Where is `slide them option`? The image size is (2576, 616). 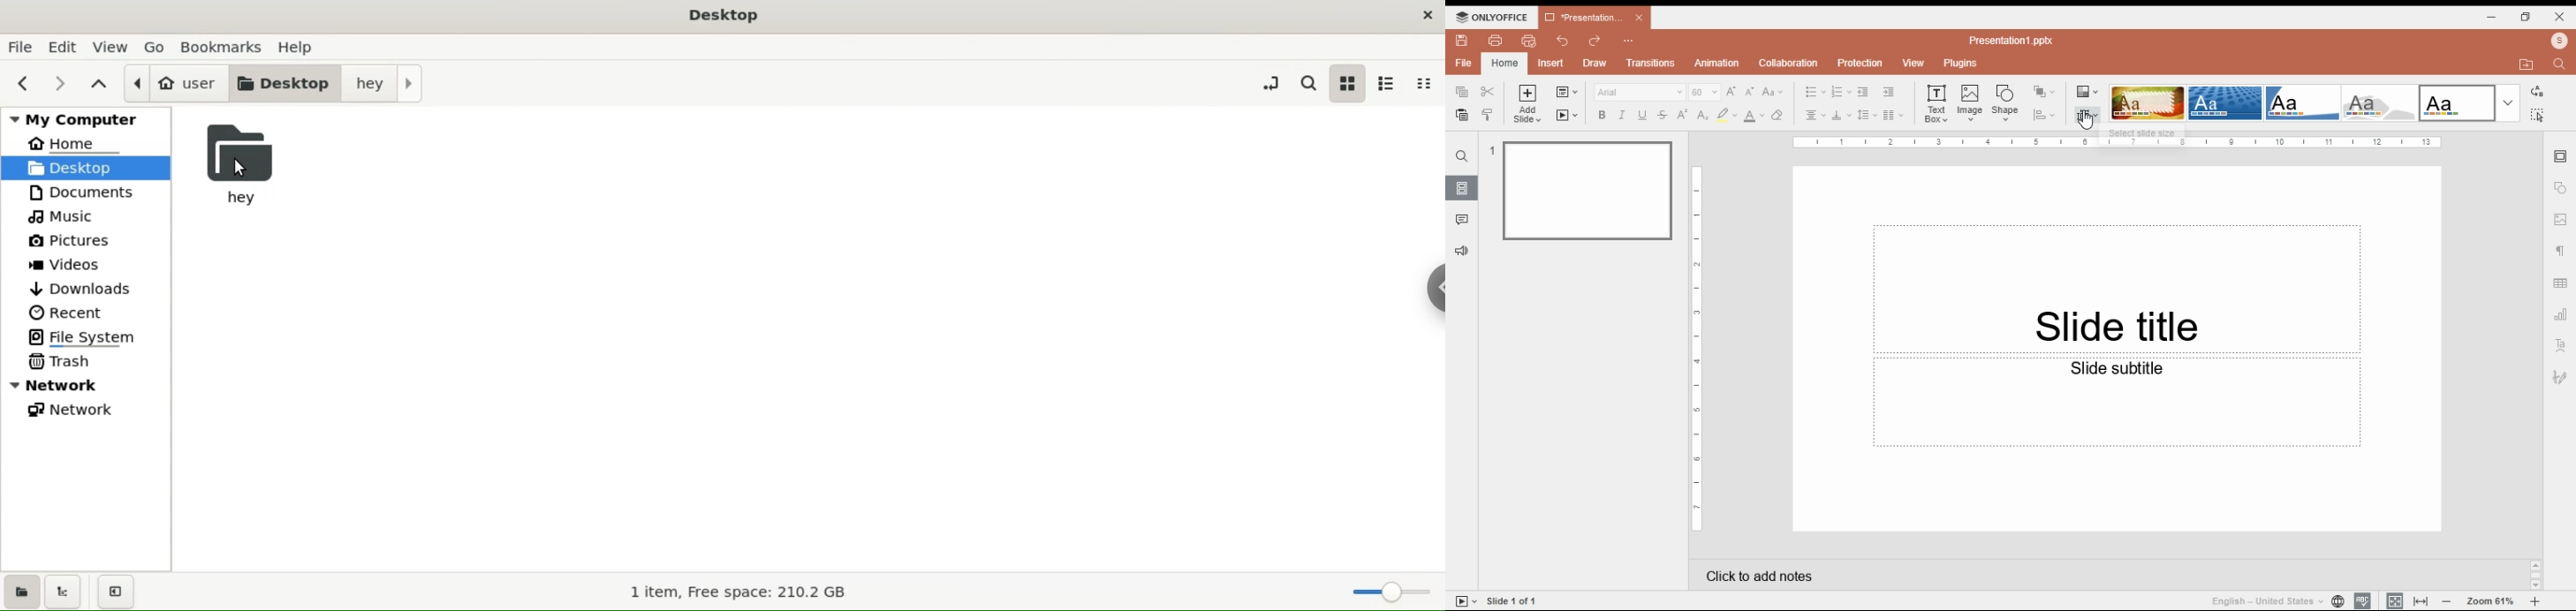 slide them option is located at coordinates (2148, 102).